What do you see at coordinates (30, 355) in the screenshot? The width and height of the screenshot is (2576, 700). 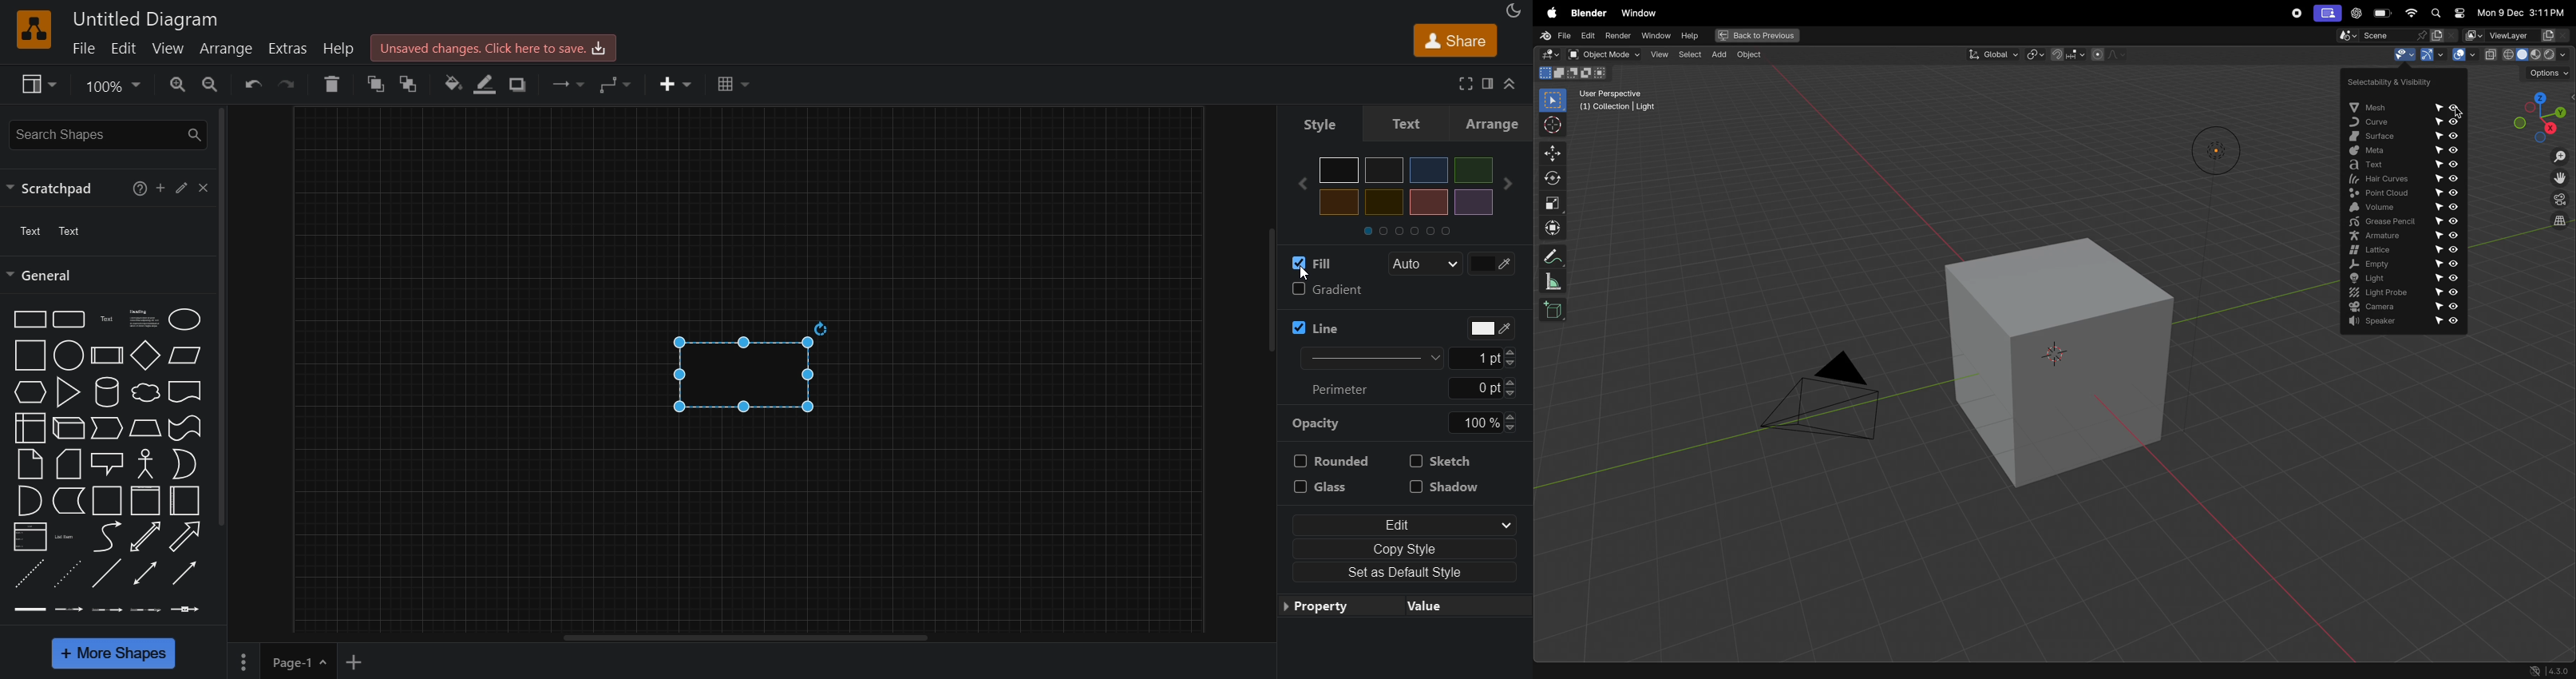 I see `square` at bounding box center [30, 355].